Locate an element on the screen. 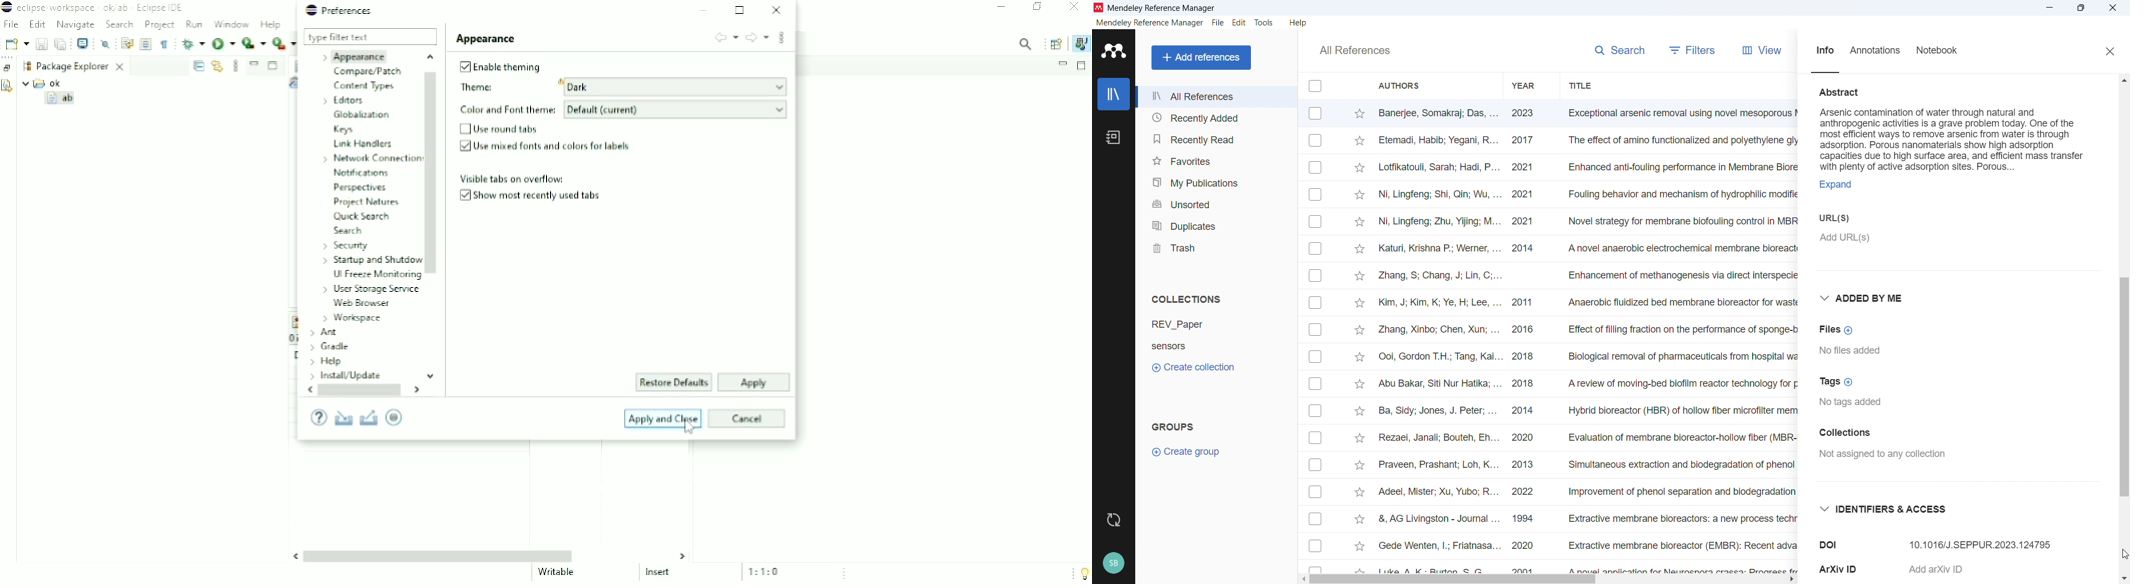 The height and width of the screenshot is (588, 2156). Insert is located at coordinates (664, 573).